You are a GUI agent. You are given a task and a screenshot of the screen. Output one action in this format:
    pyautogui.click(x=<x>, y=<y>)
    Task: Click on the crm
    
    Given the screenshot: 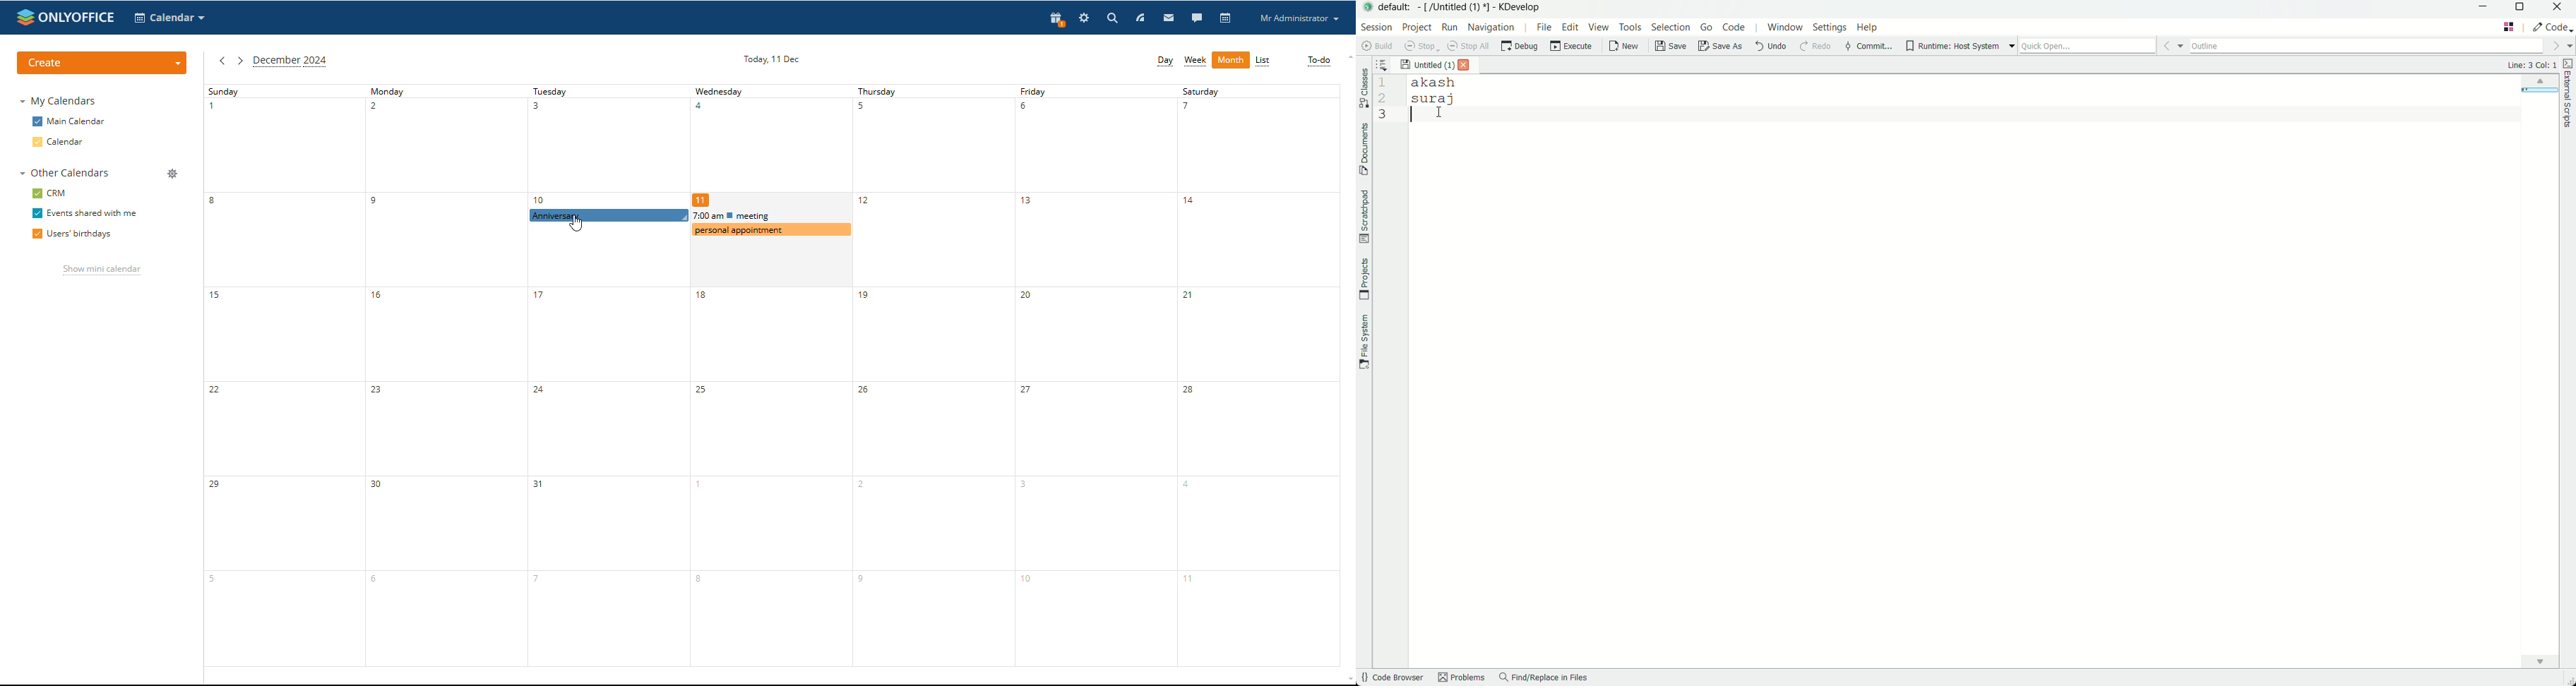 What is the action you would take?
    pyautogui.click(x=49, y=193)
    